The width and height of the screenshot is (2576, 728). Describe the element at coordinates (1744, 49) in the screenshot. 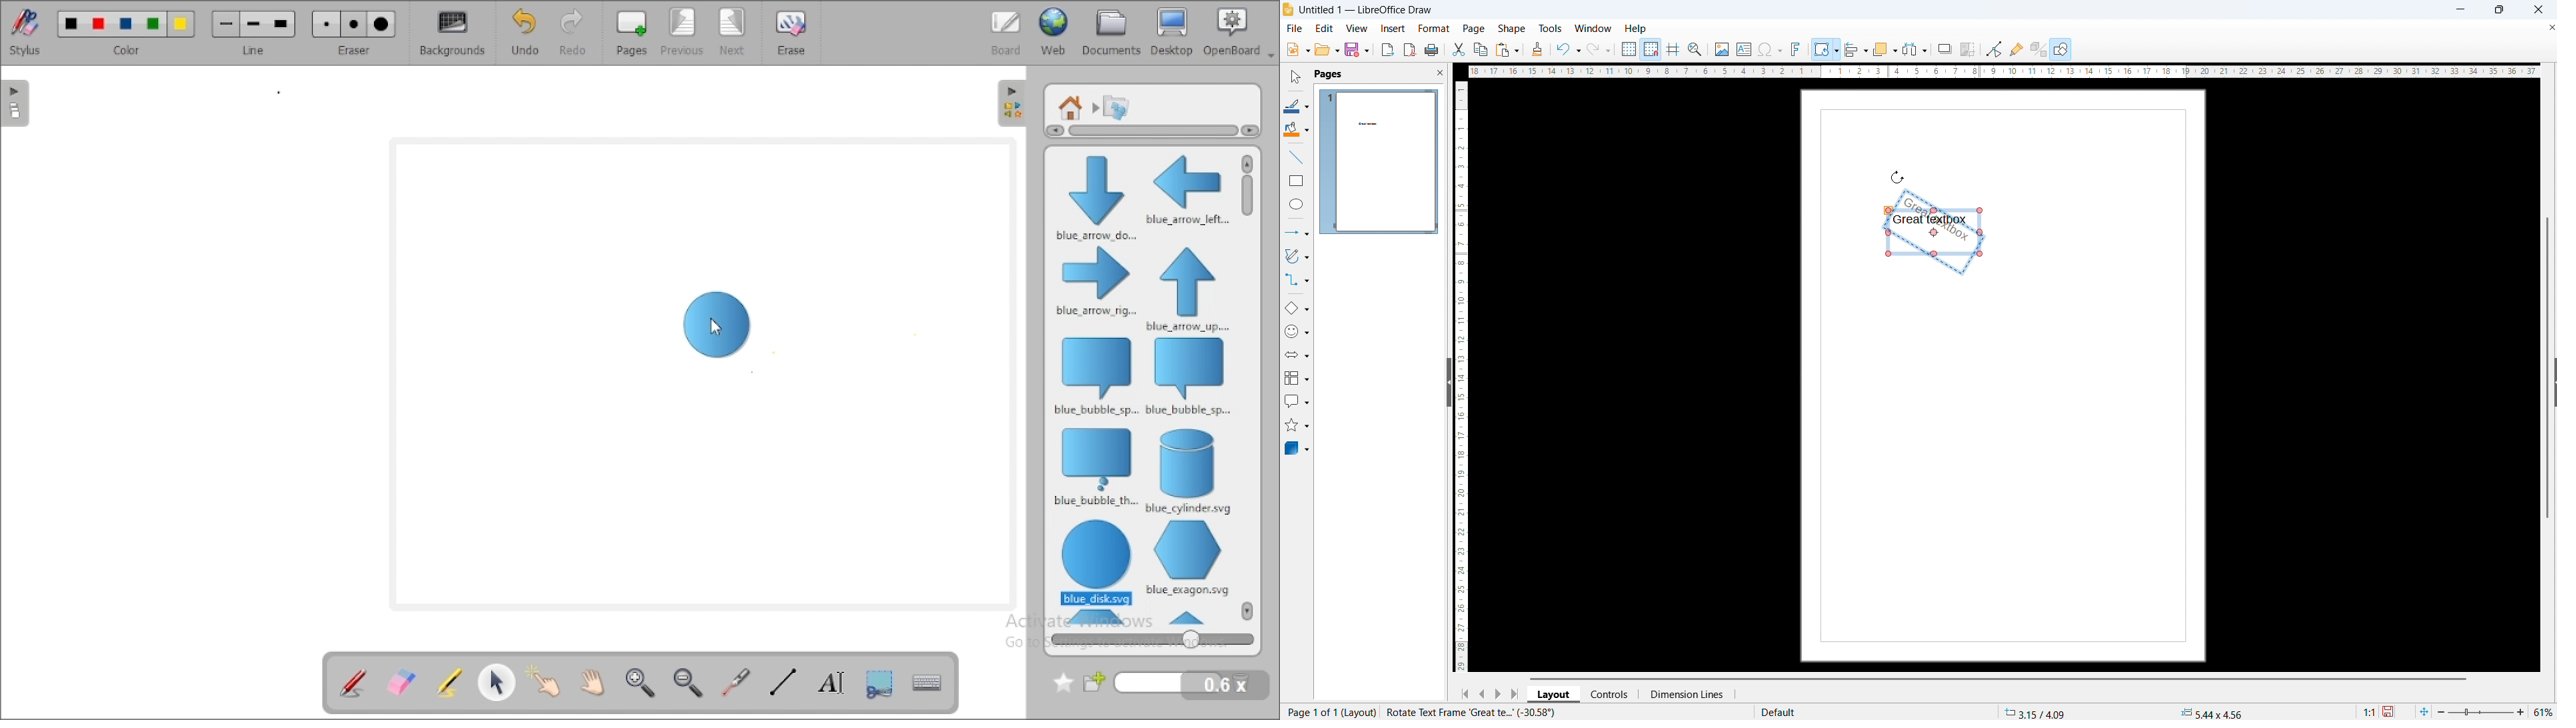

I see `insert textbox` at that location.